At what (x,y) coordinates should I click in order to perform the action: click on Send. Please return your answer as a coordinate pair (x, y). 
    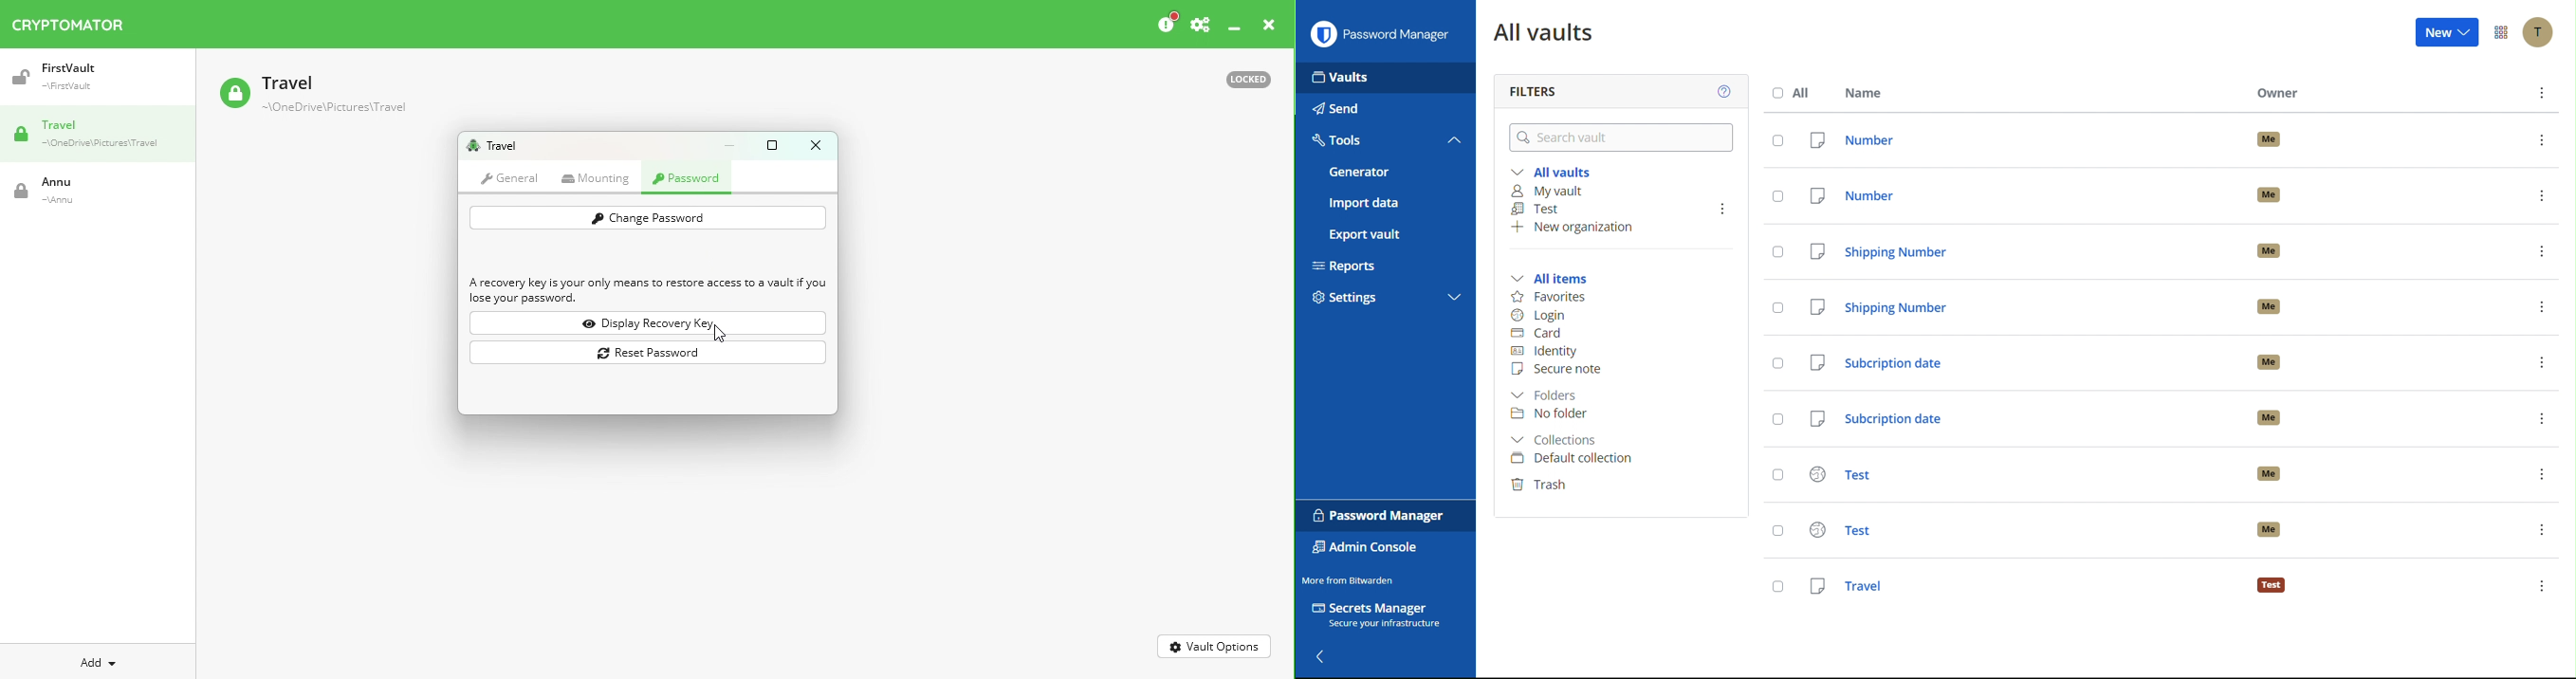
    Looking at the image, I should click on (1384, 108).